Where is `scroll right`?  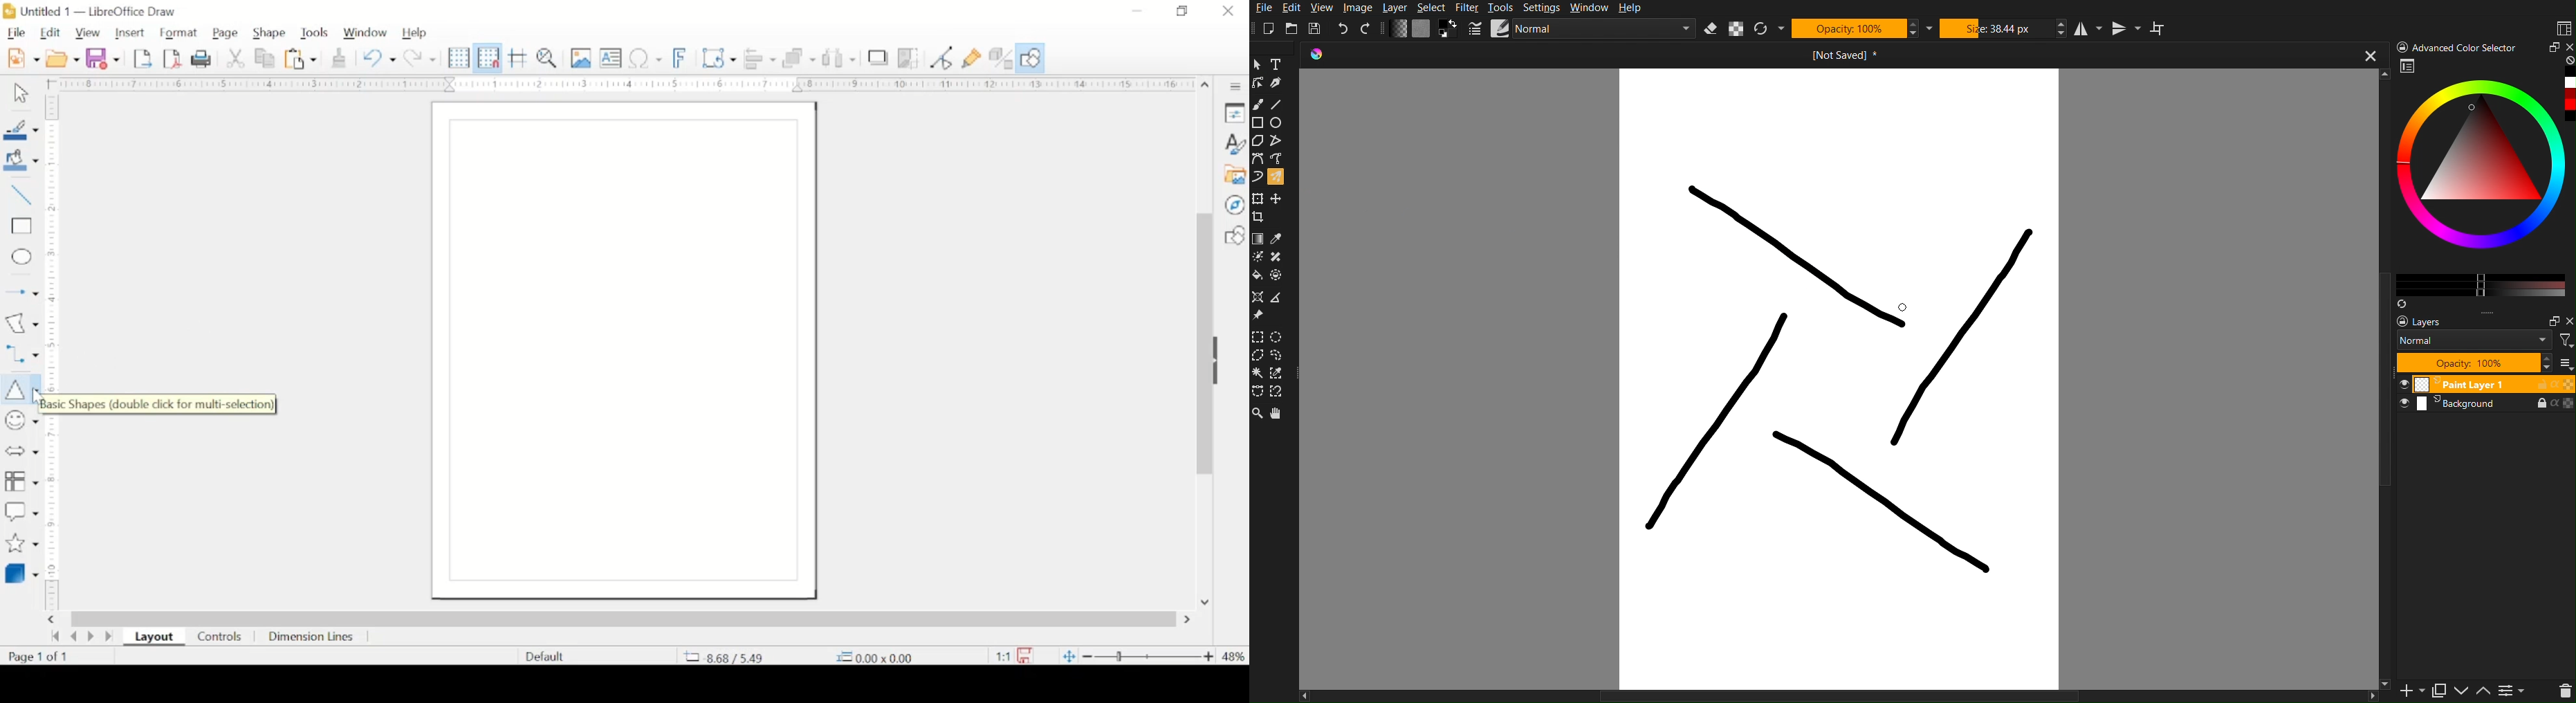 scroll right is located at coordinates (53, 619).